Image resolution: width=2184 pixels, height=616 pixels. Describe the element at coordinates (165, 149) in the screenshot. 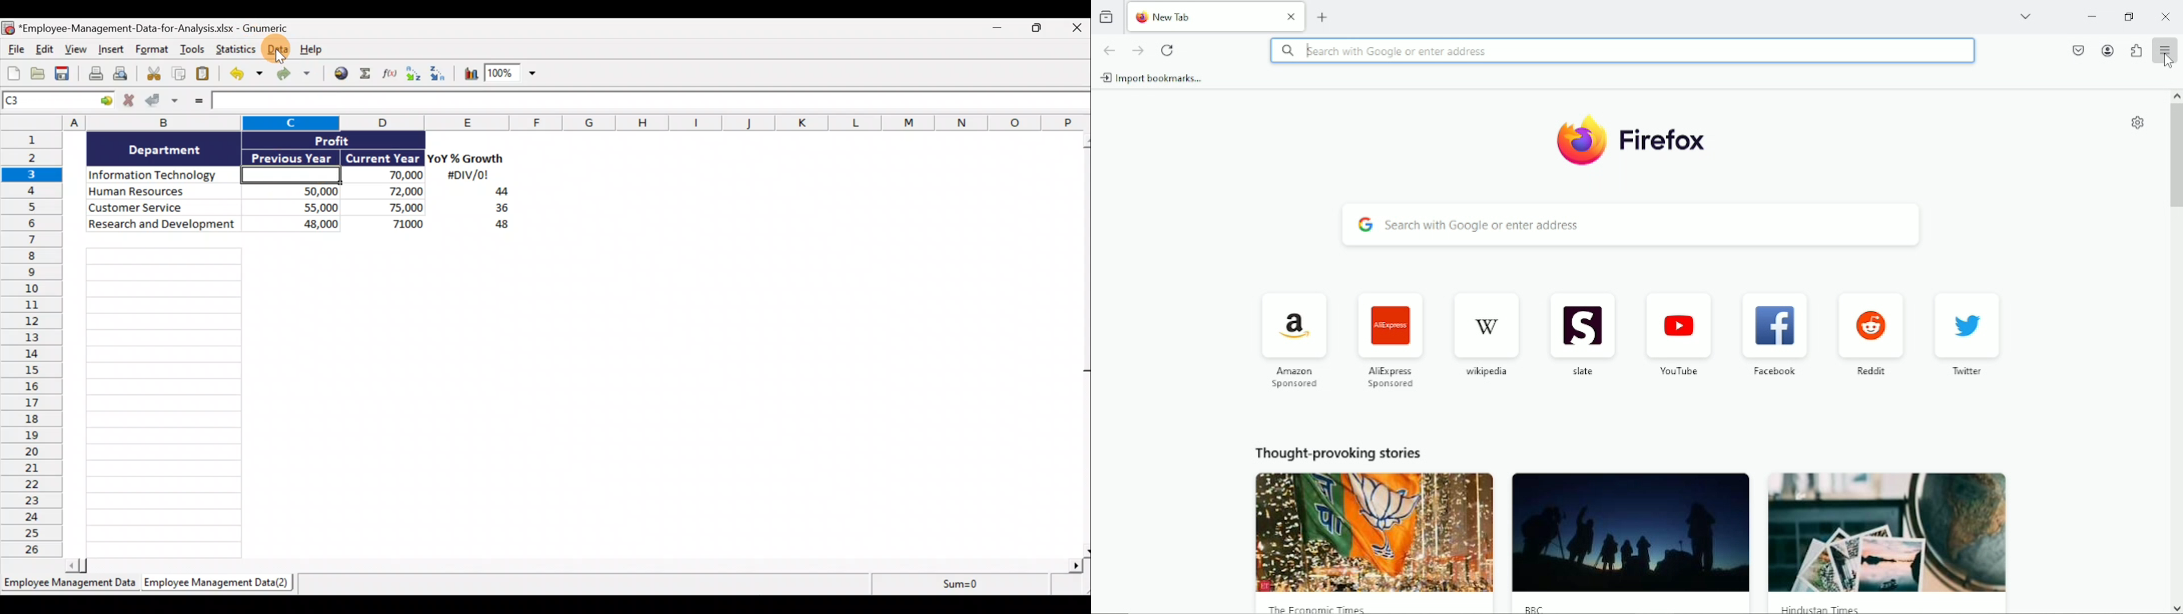

I see `Department` at that location.